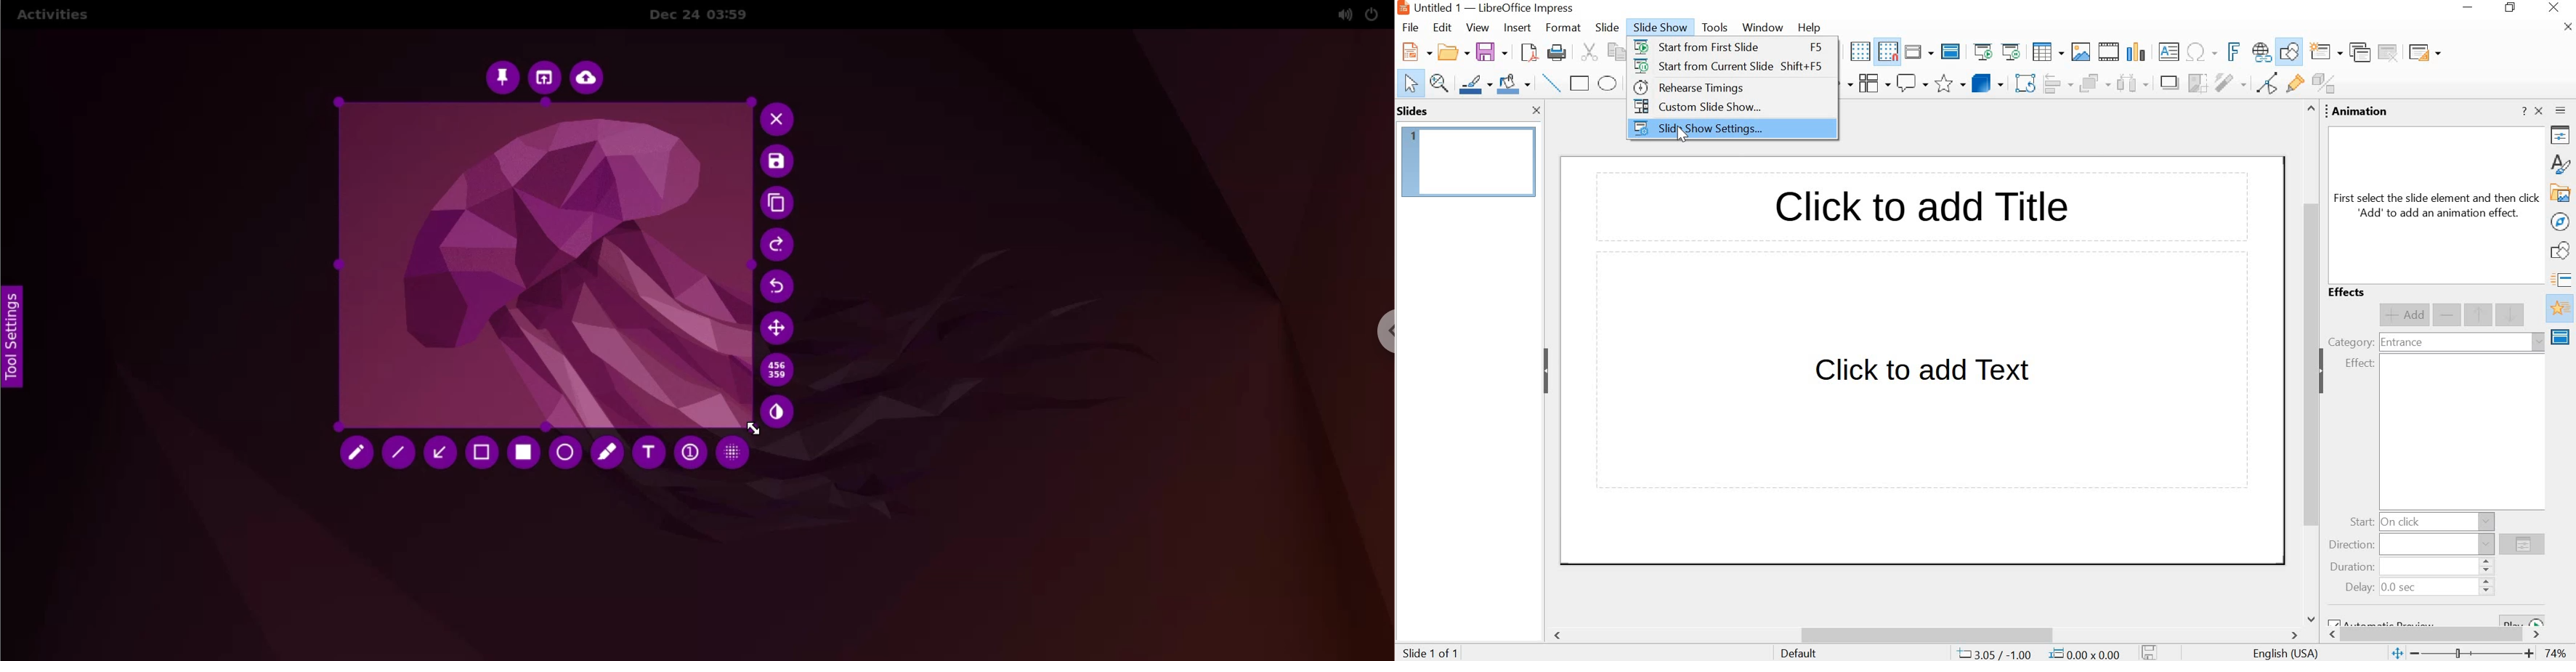 The image size is (2576, 672). What do you see at coordinates (521, 453) in the screenshot?
I see `rectangle` at bounding box center [521, 453].